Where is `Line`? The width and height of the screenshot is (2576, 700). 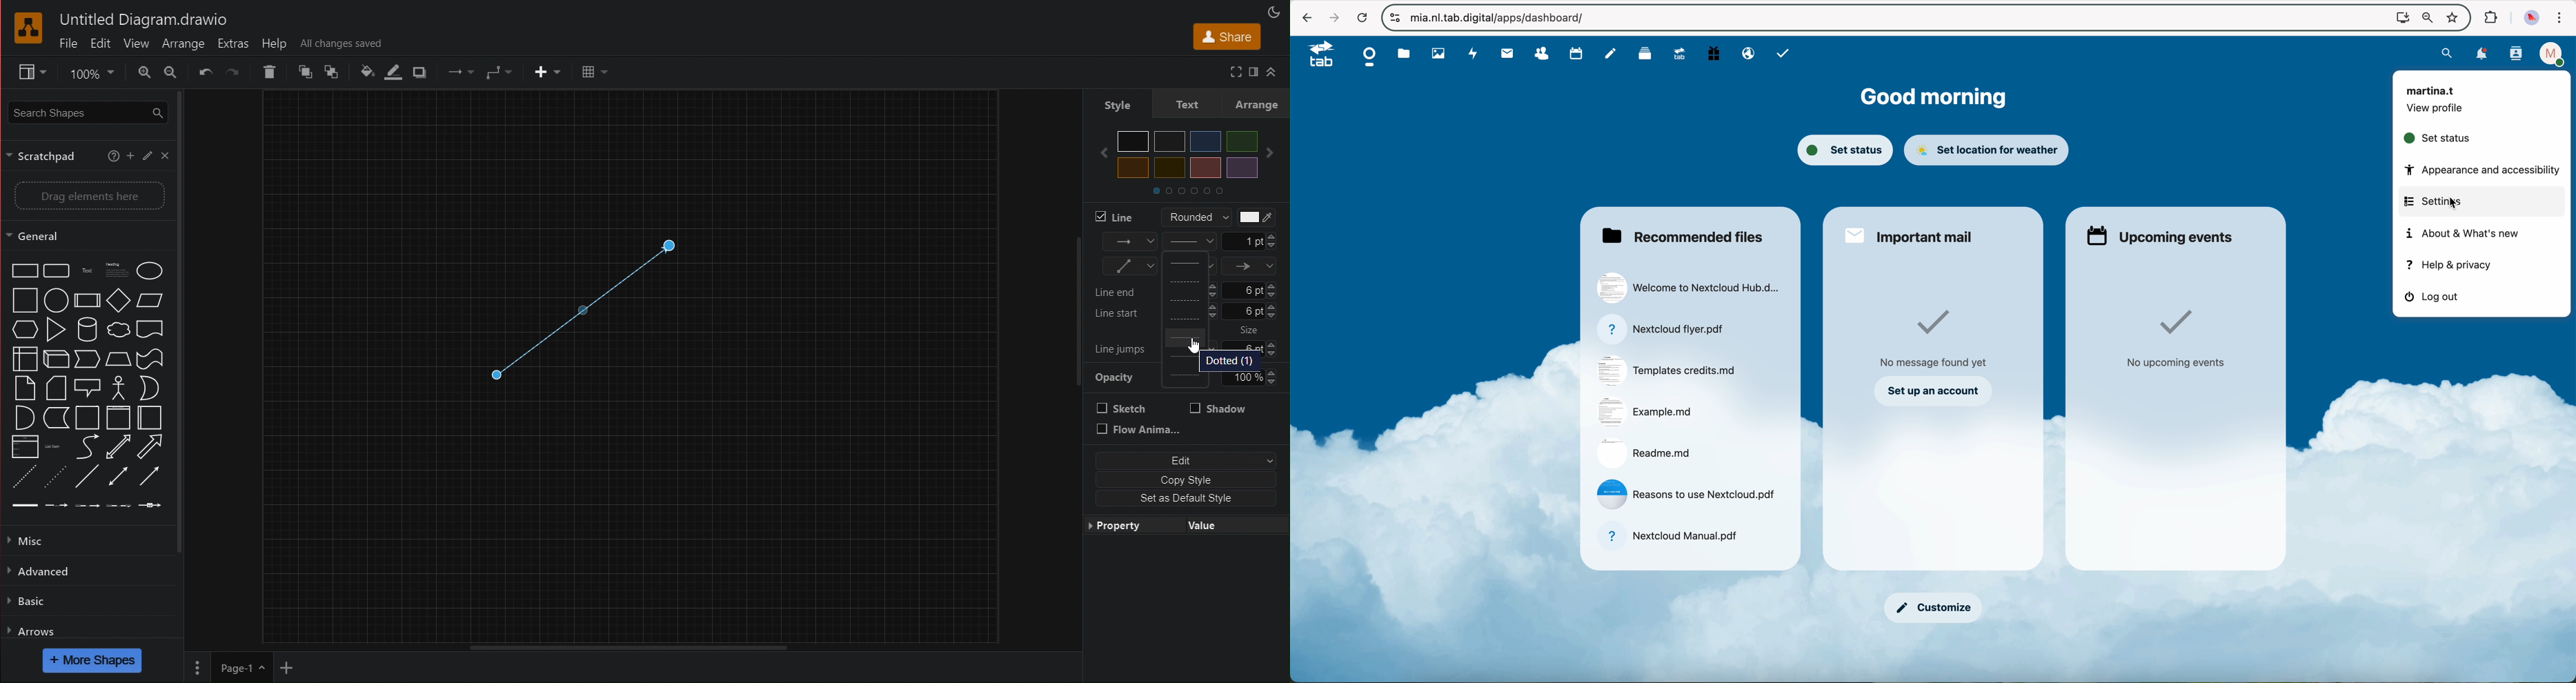 Line is located at coordinates (1117, 217).